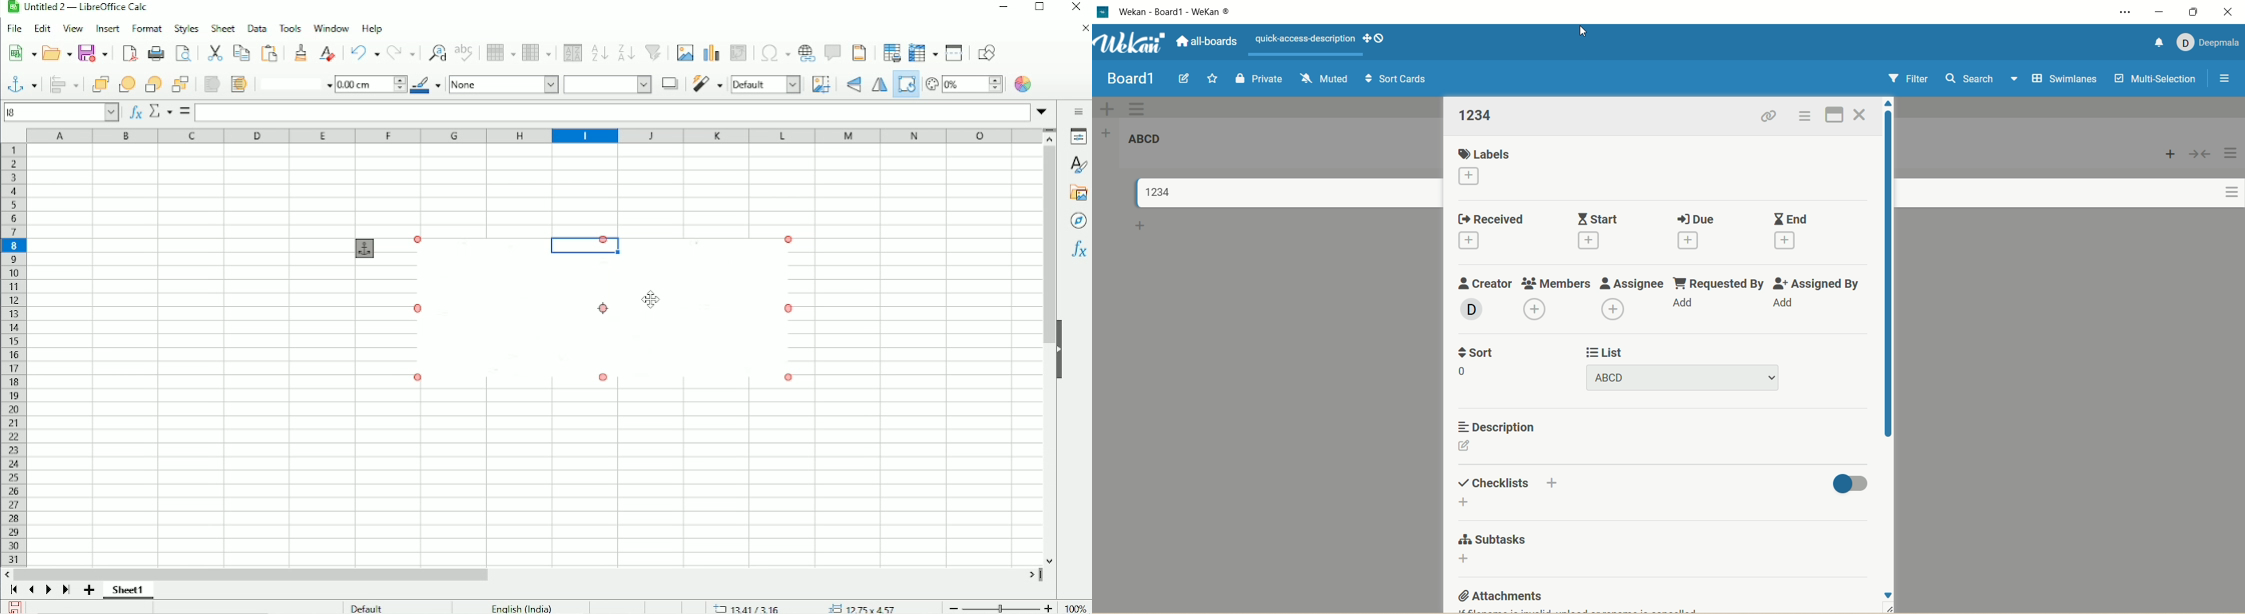  I want to click on Transparency, so click(964, 85).